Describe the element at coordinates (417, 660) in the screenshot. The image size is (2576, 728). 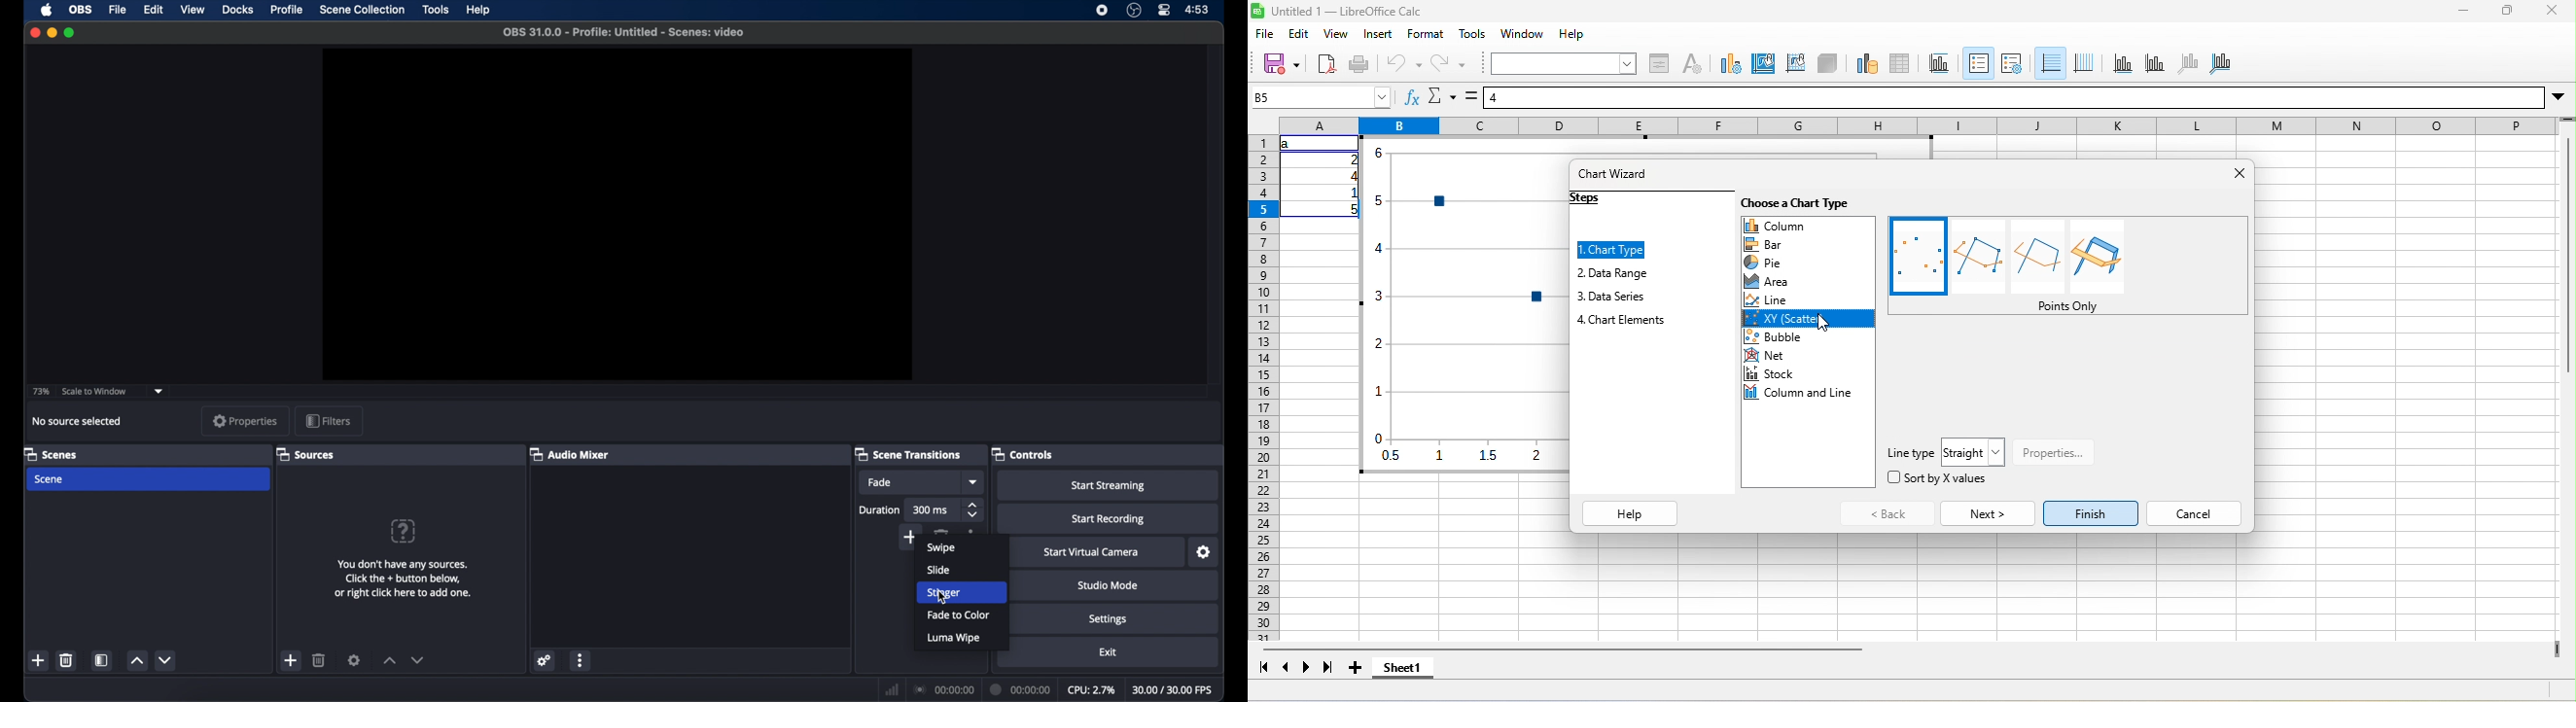
I see `decrement` at that location.